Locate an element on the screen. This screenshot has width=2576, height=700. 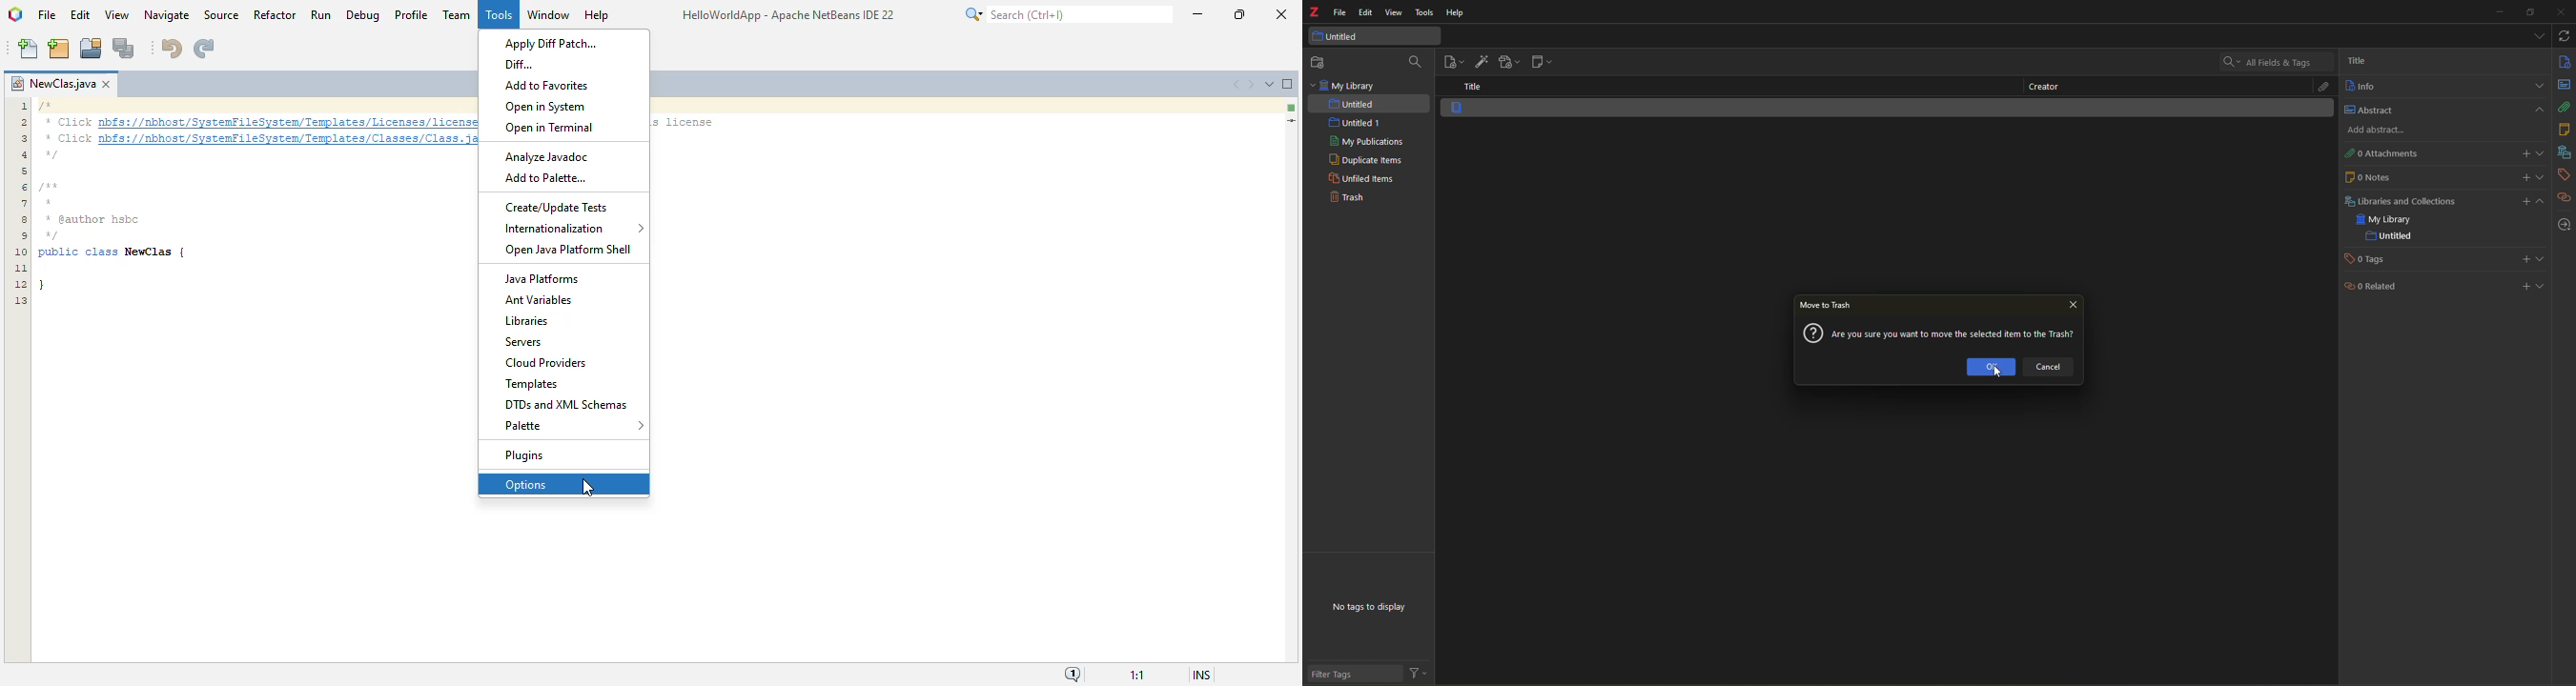
info is located at coordinates (2564, 61).